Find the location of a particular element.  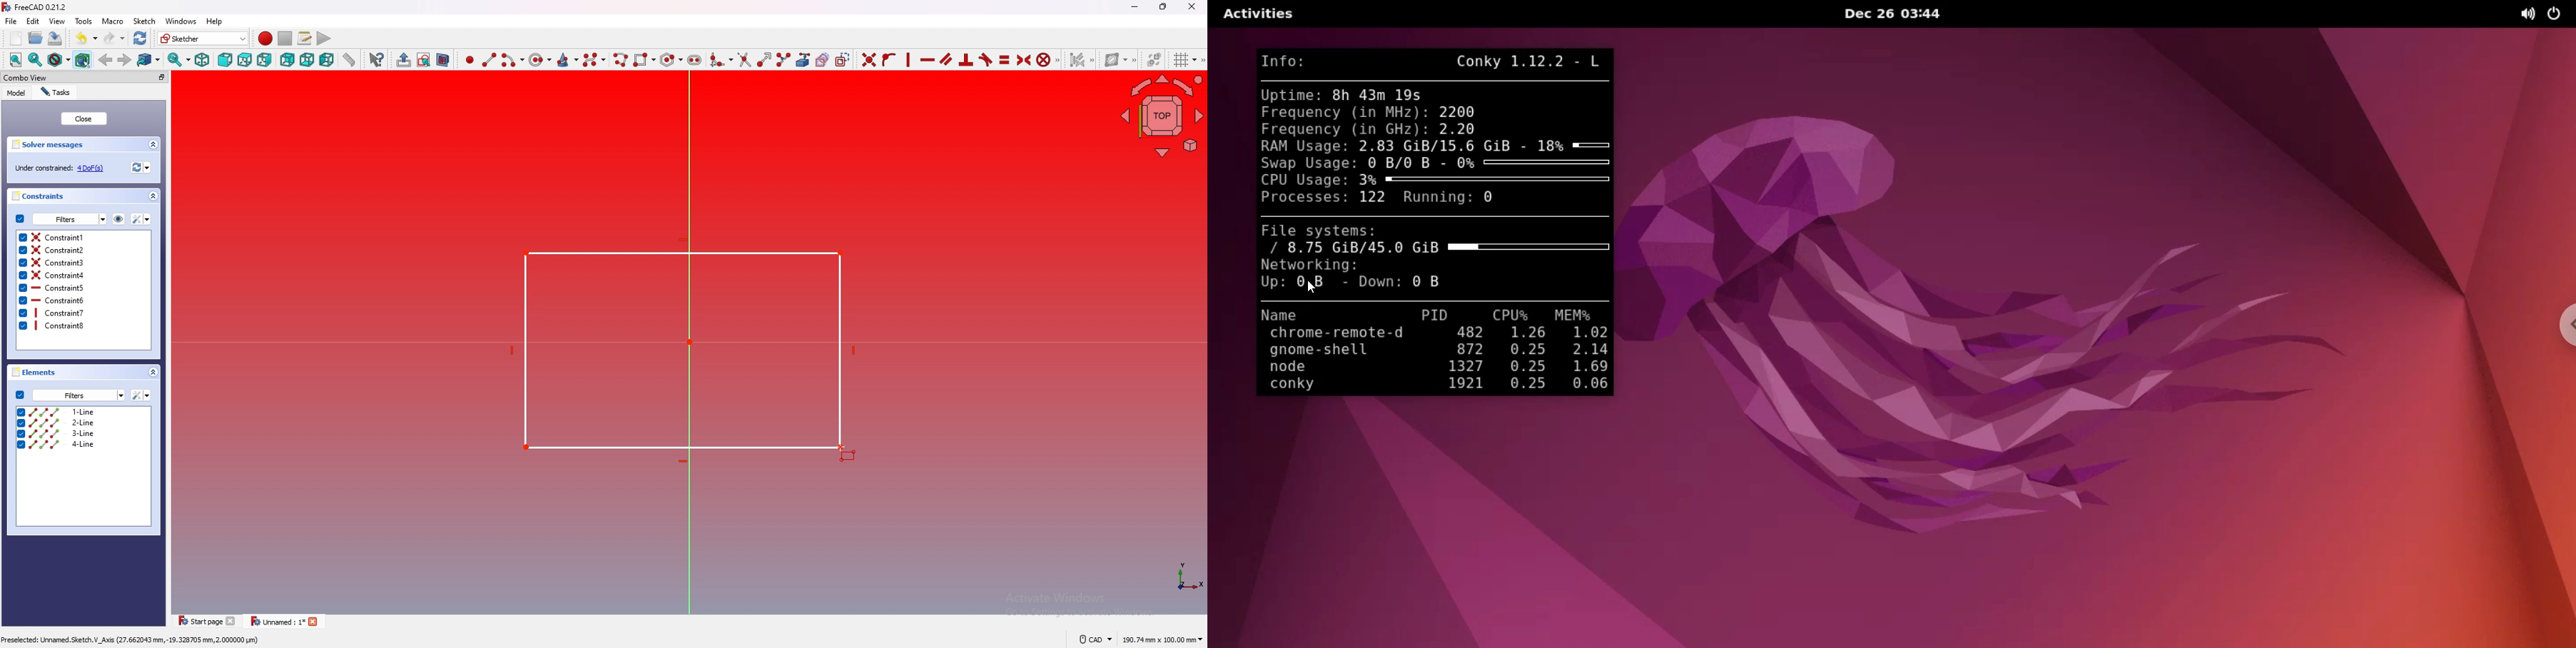

sketch area is located at coordinates (684, 349).